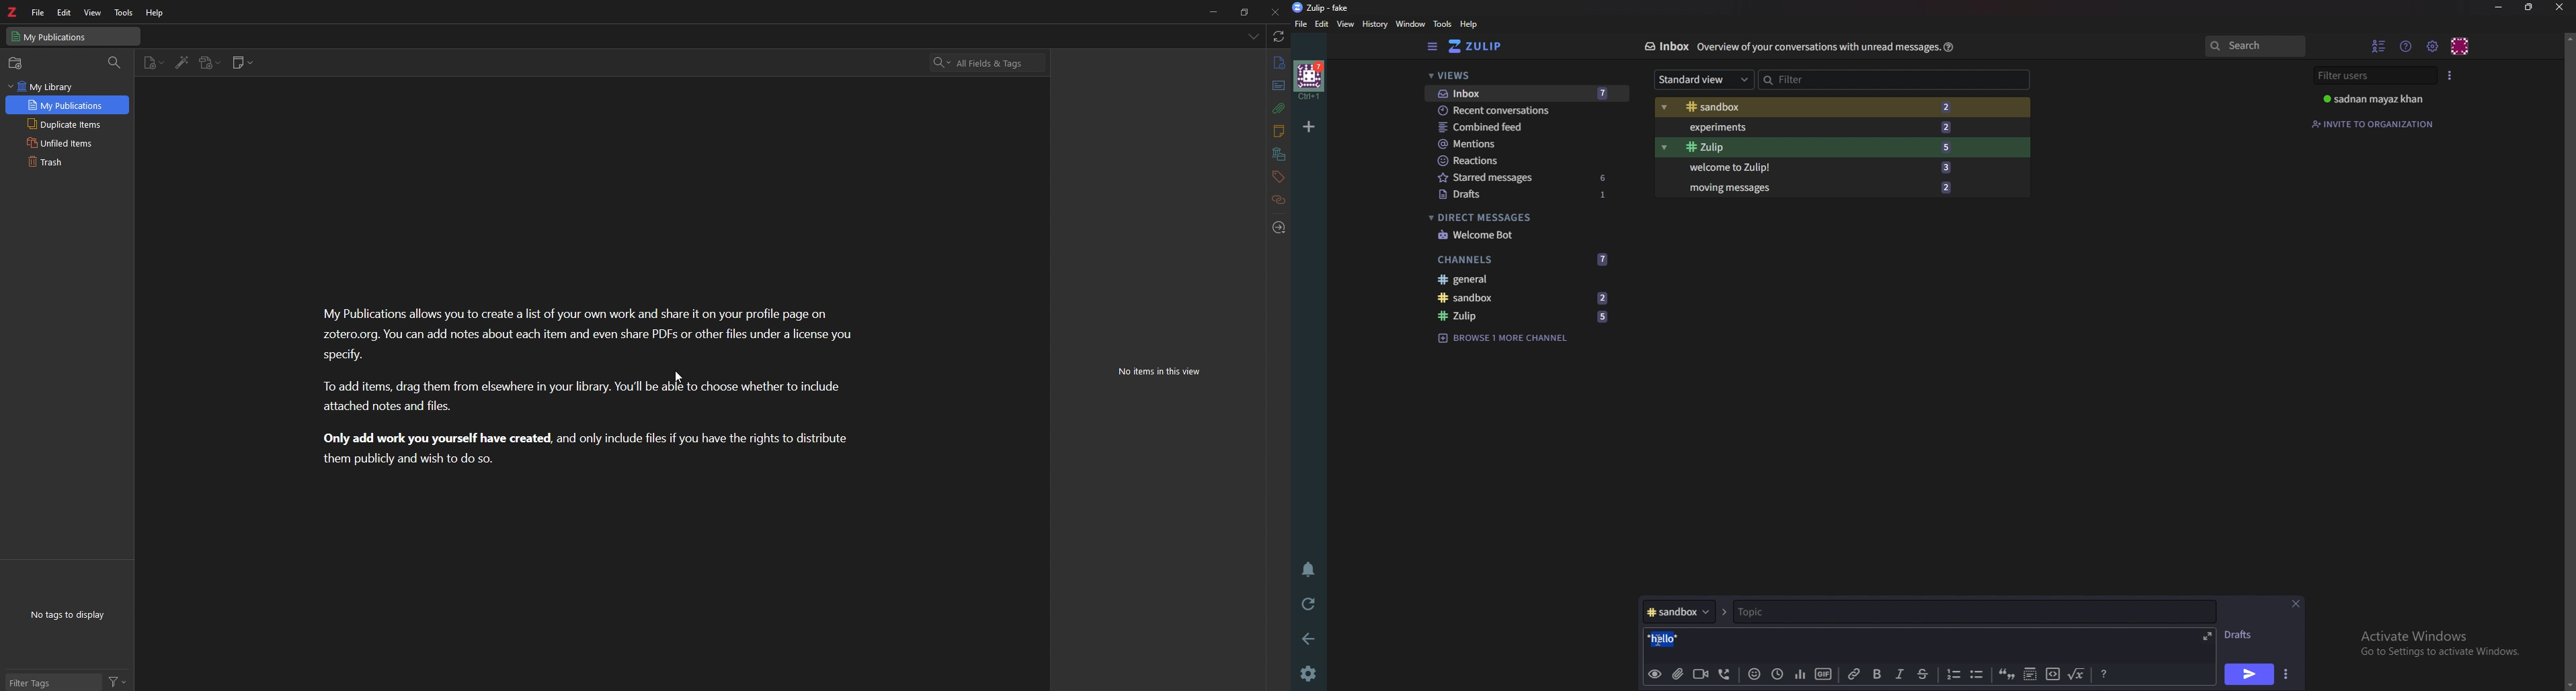 This screenshot has height=700, width=2576. I want to click on # sandbox 2, so click(1521, 298).